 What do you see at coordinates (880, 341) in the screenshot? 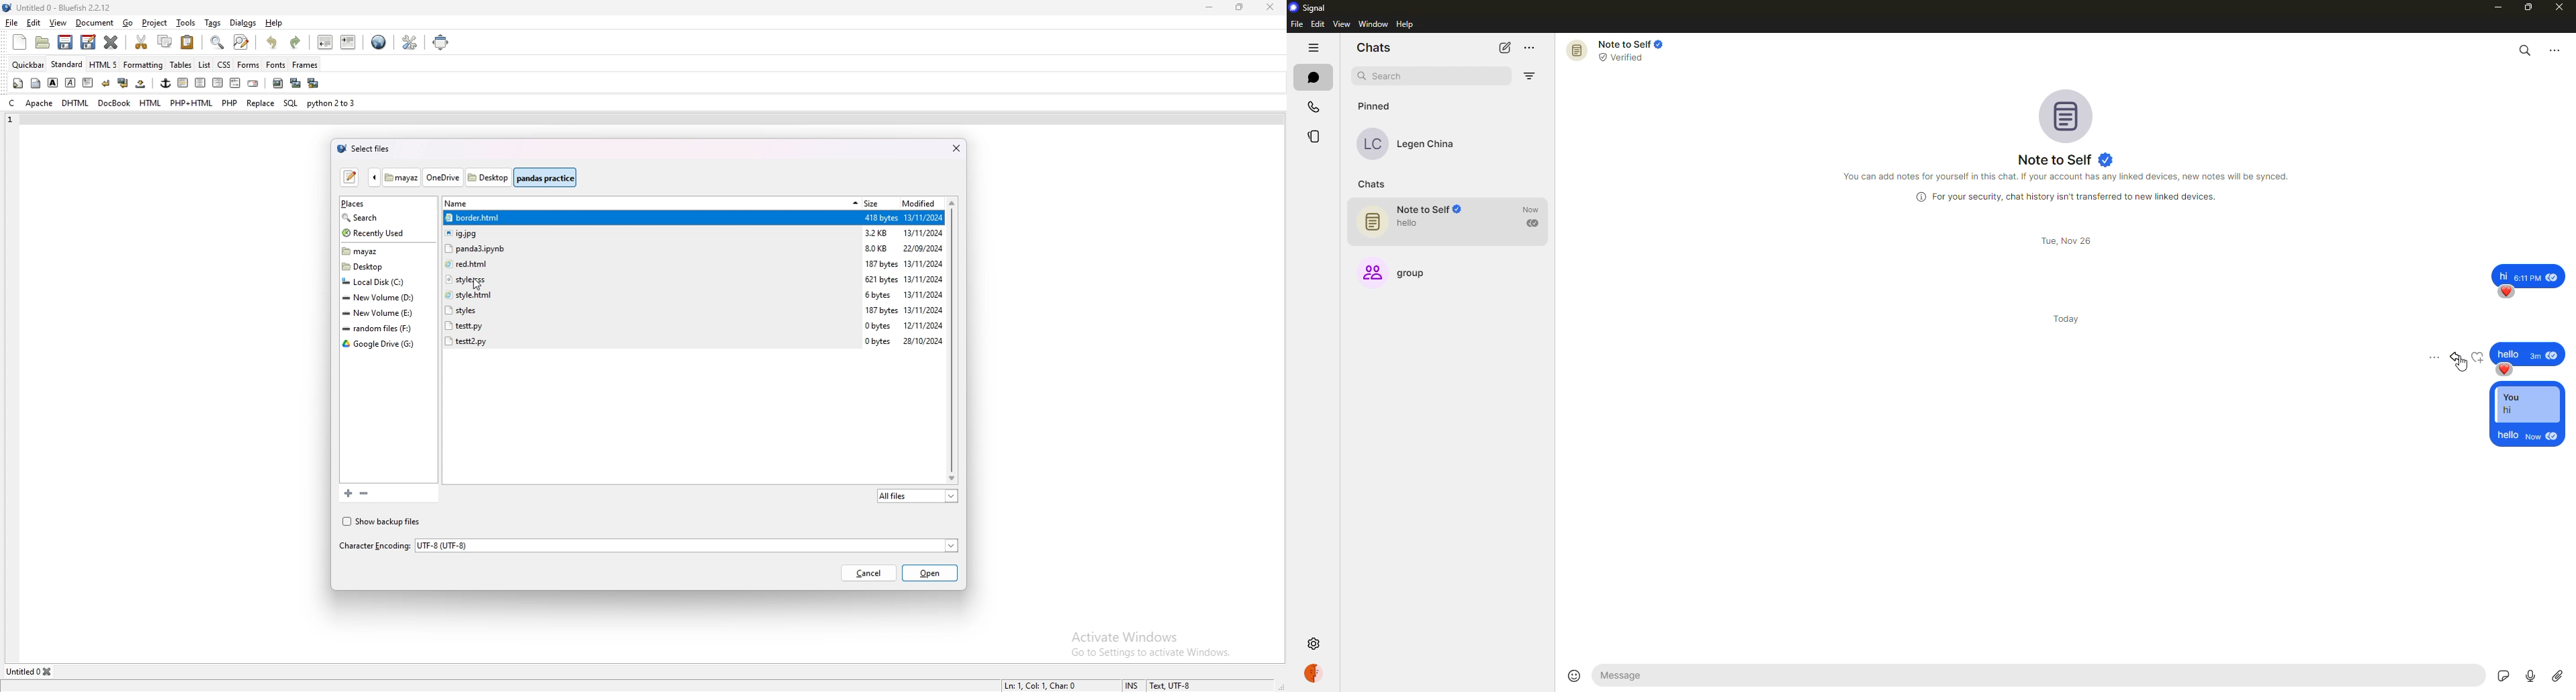
I see `0 bytes` at bounding box center [880, 341].